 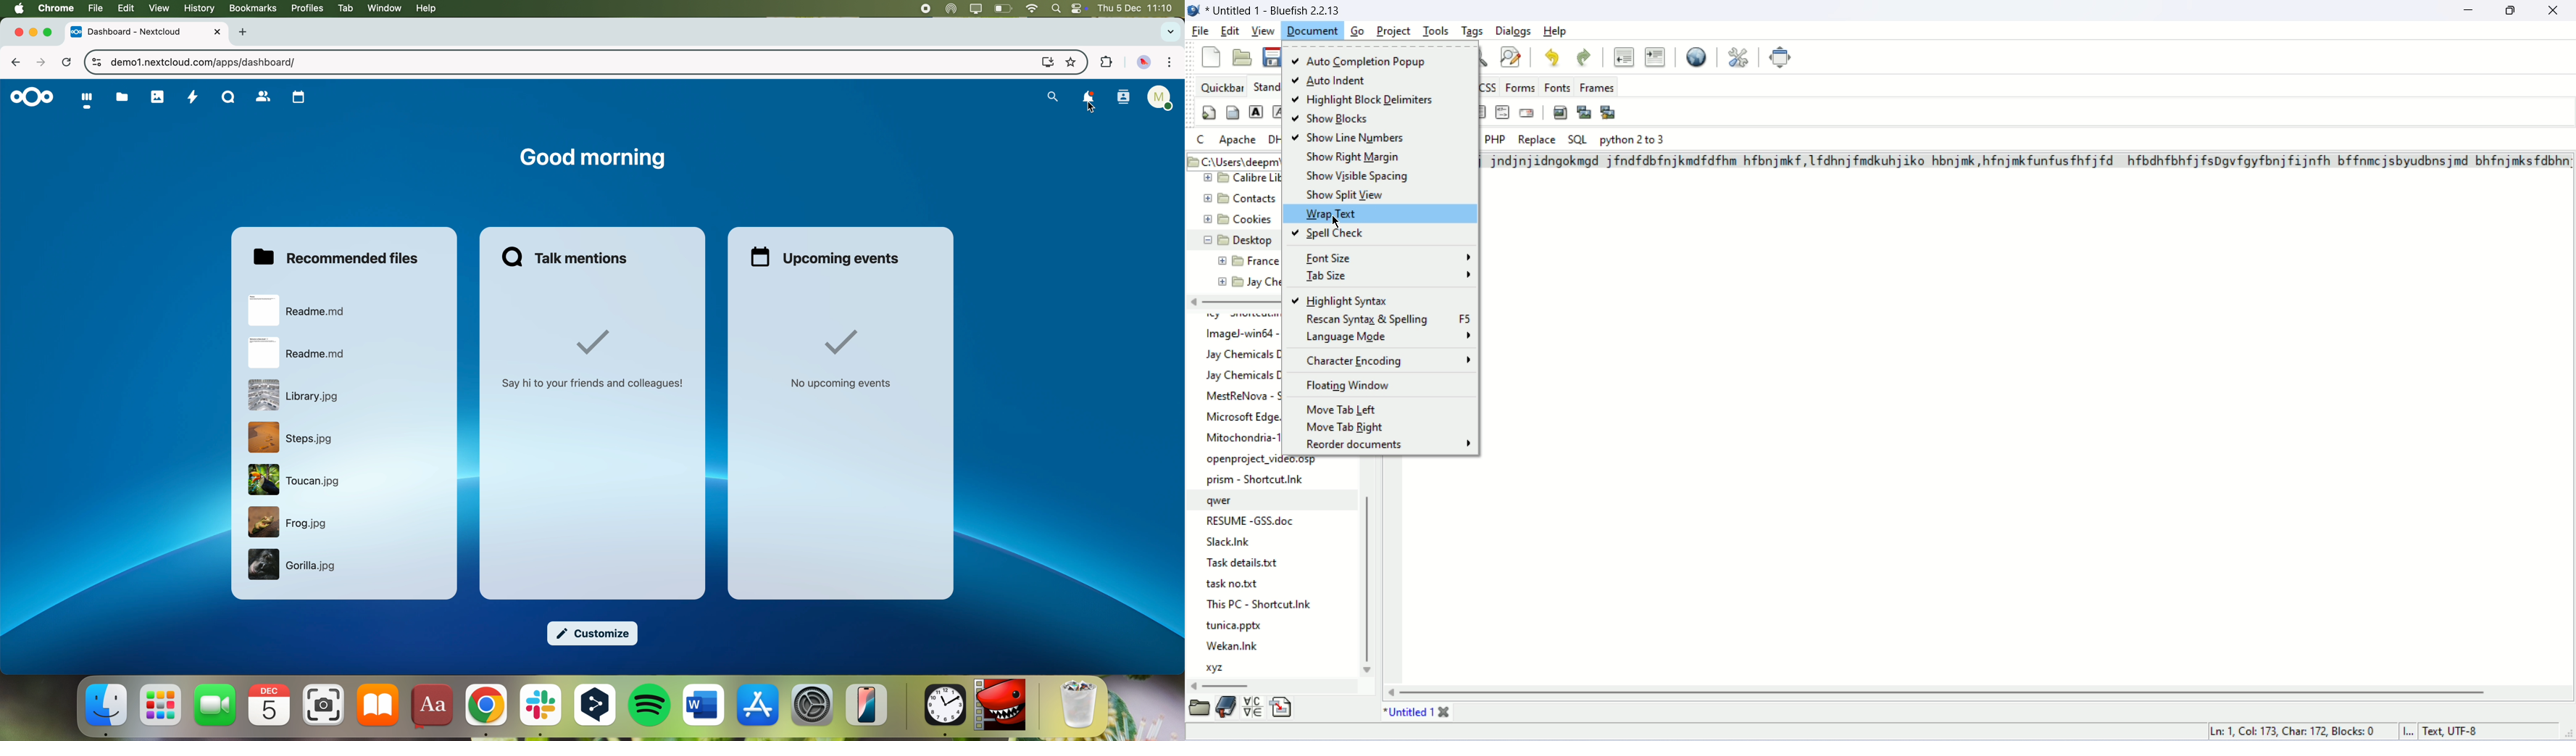 I want to click on user profile, so click(x=1162, y=100).